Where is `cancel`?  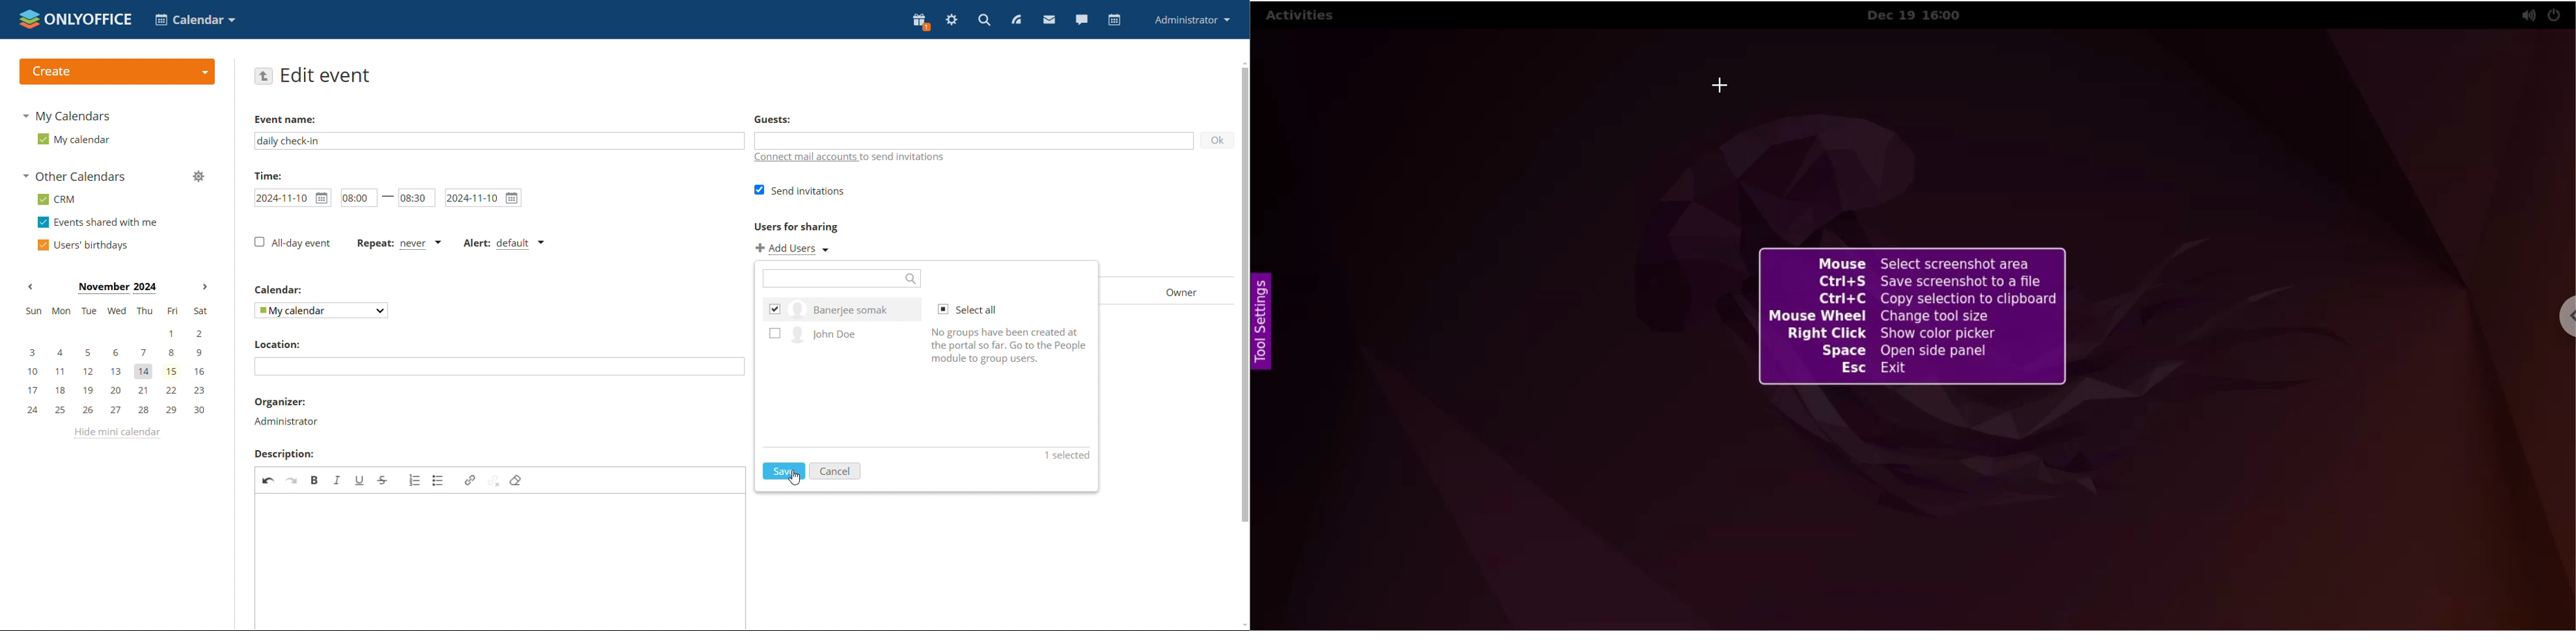 cancel is located at coordinates (836, 471).